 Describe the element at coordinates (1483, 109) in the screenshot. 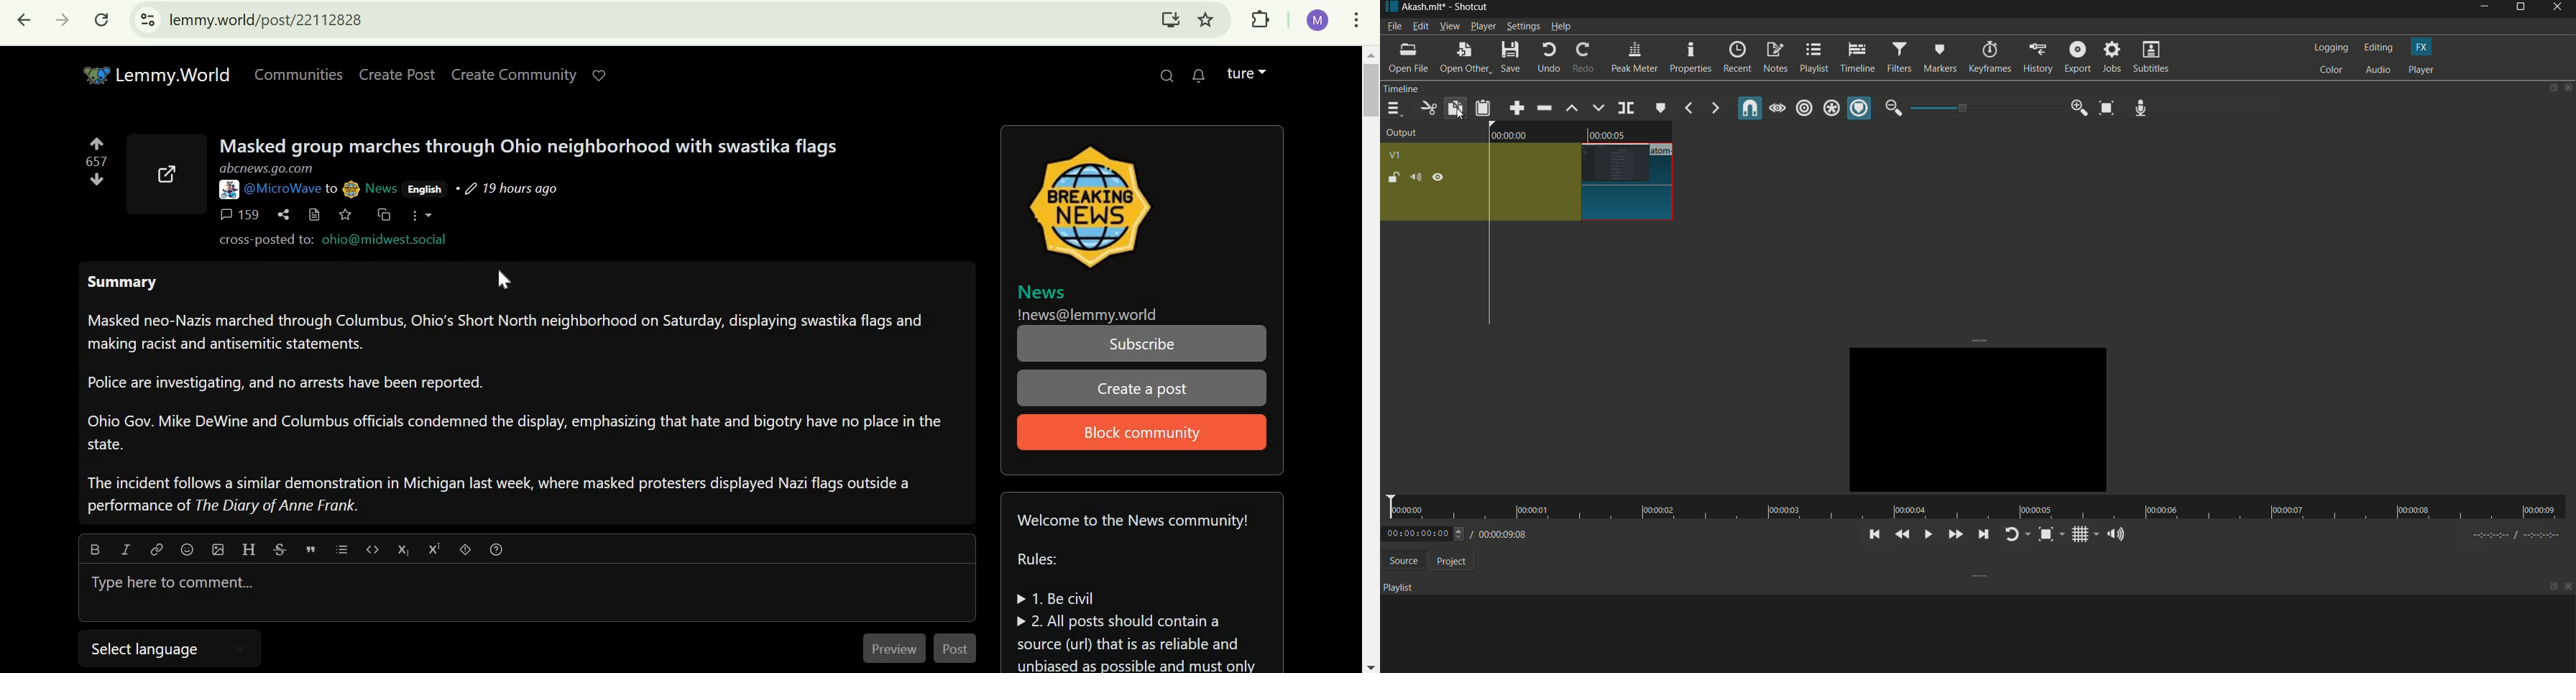

I see `paste` at that location.